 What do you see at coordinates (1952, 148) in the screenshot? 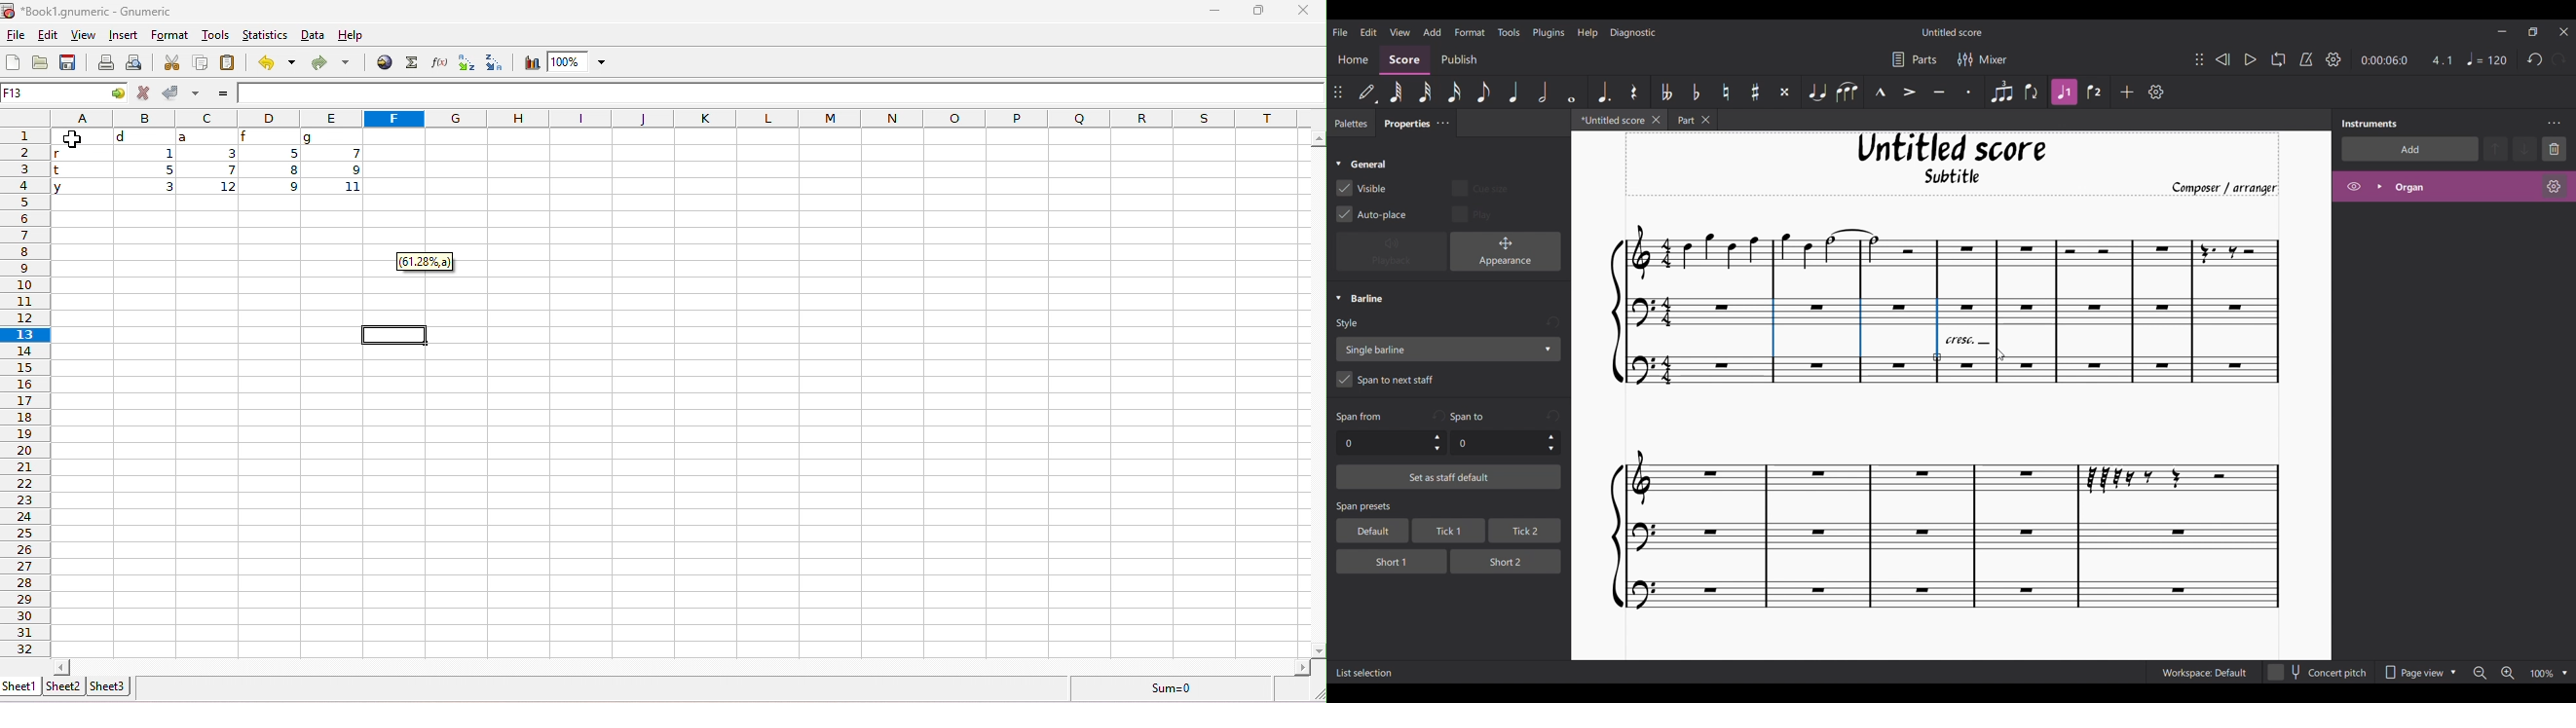
I see `Untitled Score` at bounding box center [1952, 148].